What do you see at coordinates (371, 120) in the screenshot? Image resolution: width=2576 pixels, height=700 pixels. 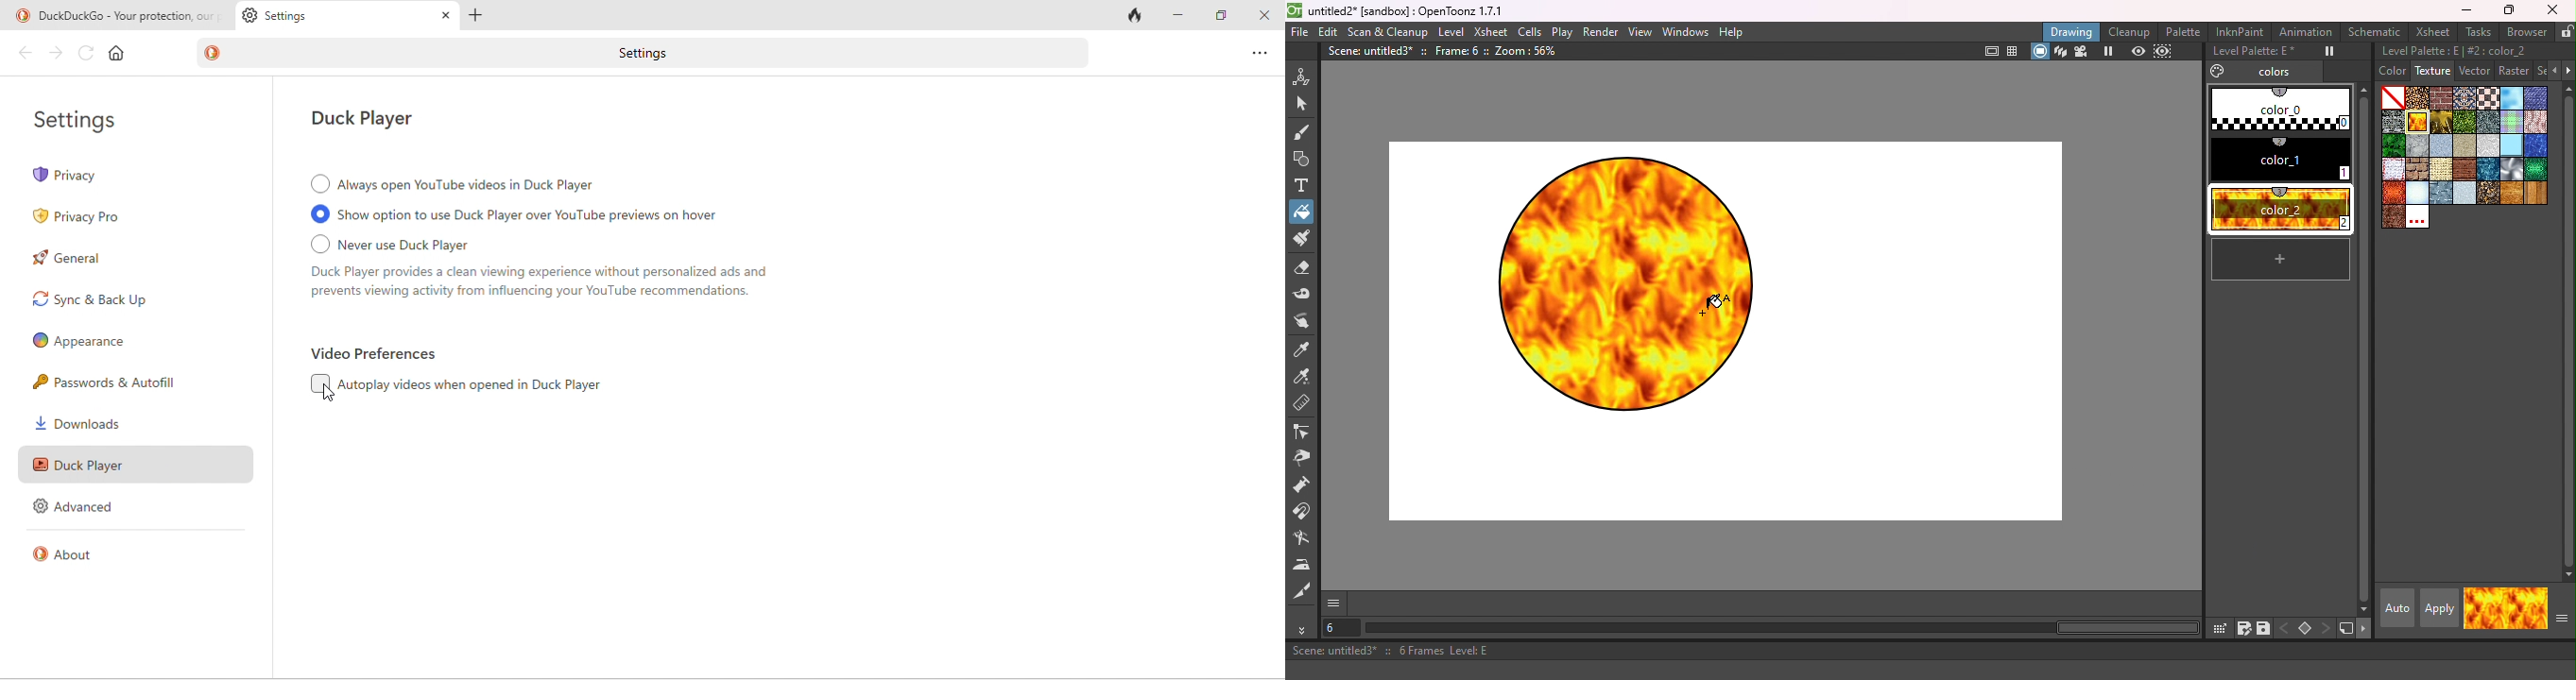 I see `duck player` at bounding box center [371, 120].